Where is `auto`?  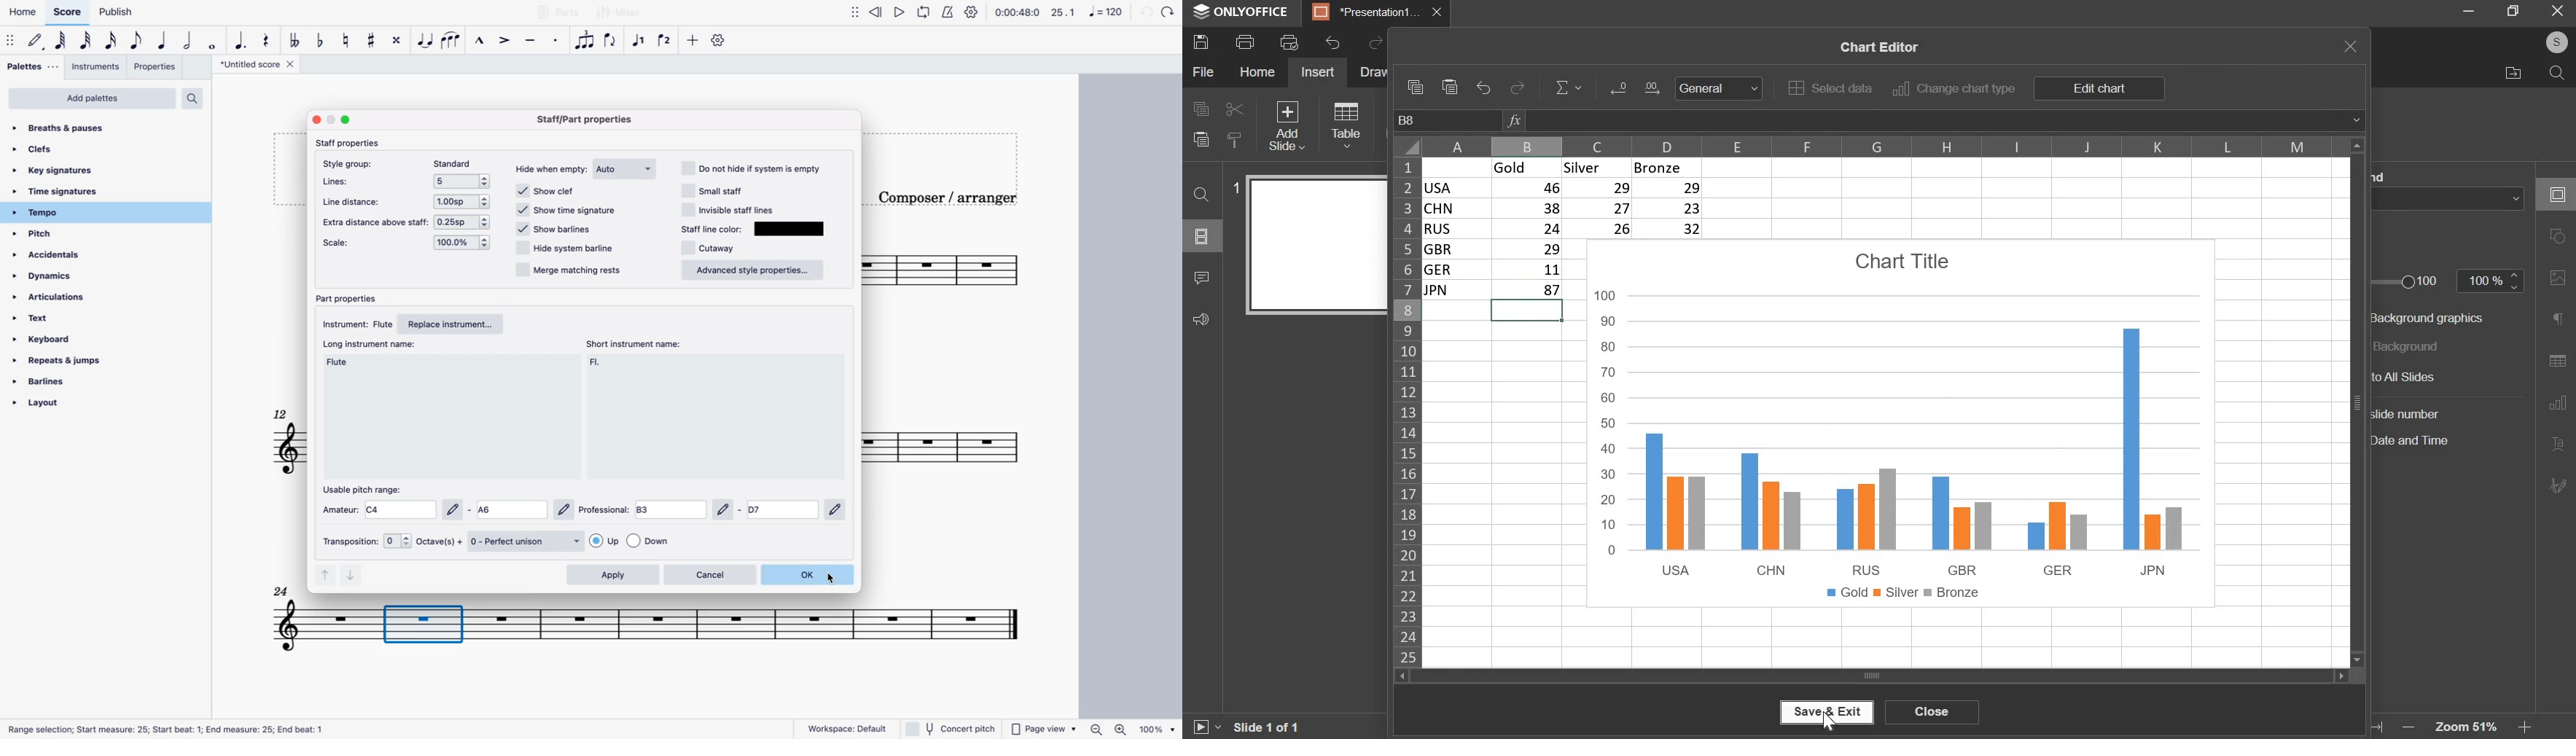 auto is located at coordinates (626, 168).